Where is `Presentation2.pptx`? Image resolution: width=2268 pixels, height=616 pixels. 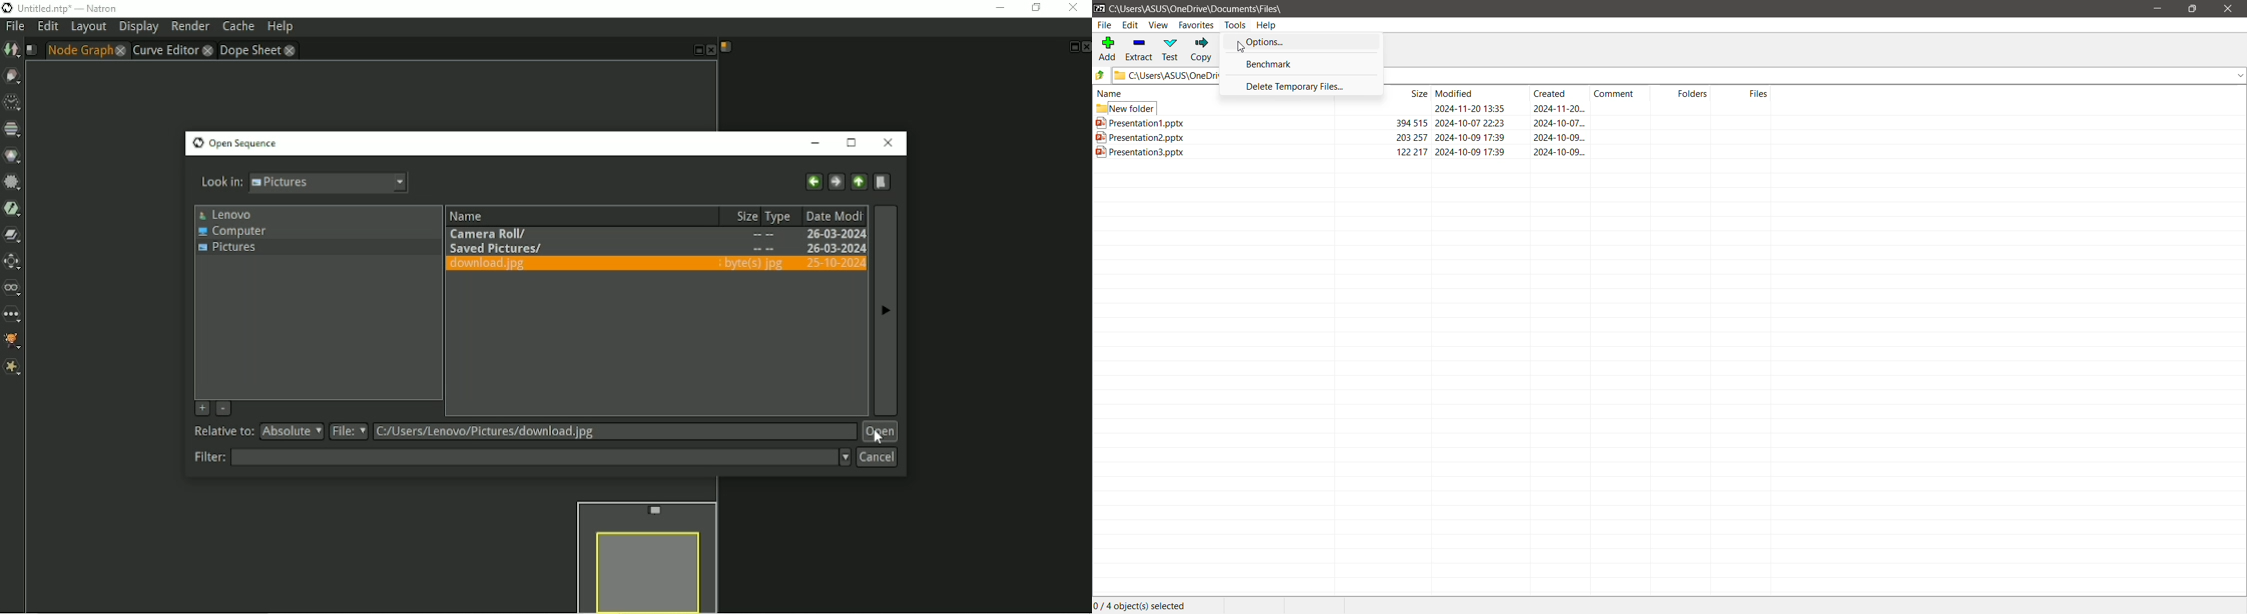
Presentation2.pptx is located at coordinates (1436, 138).